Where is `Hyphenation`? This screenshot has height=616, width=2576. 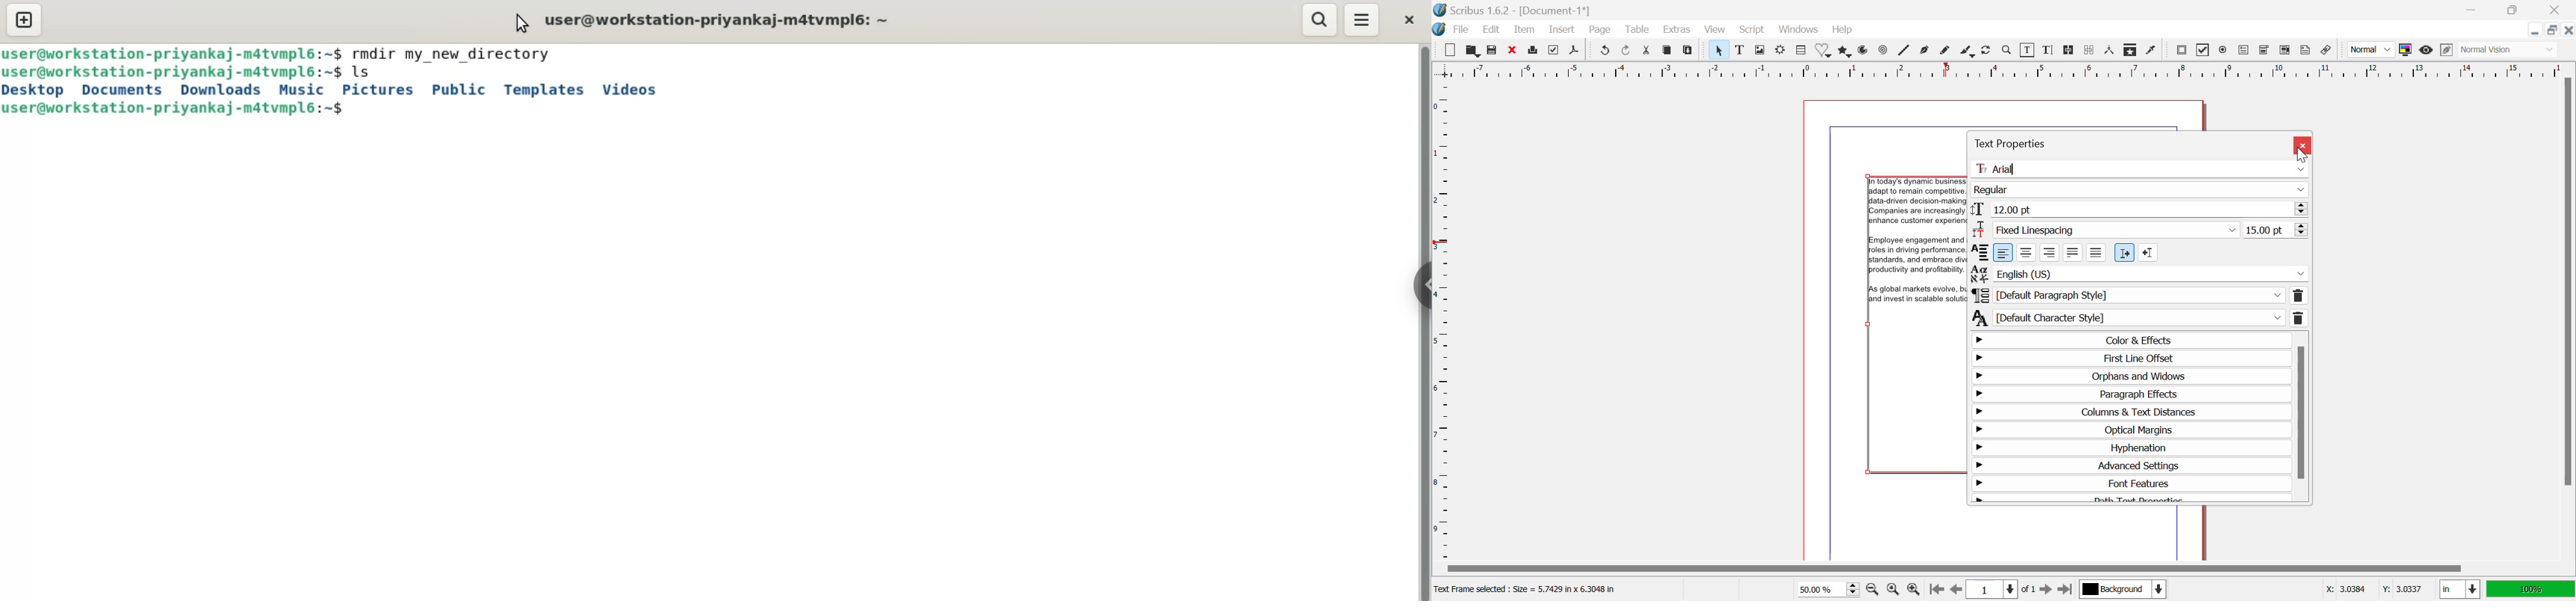
Hyphenation is located at coordinates (2128, 449).